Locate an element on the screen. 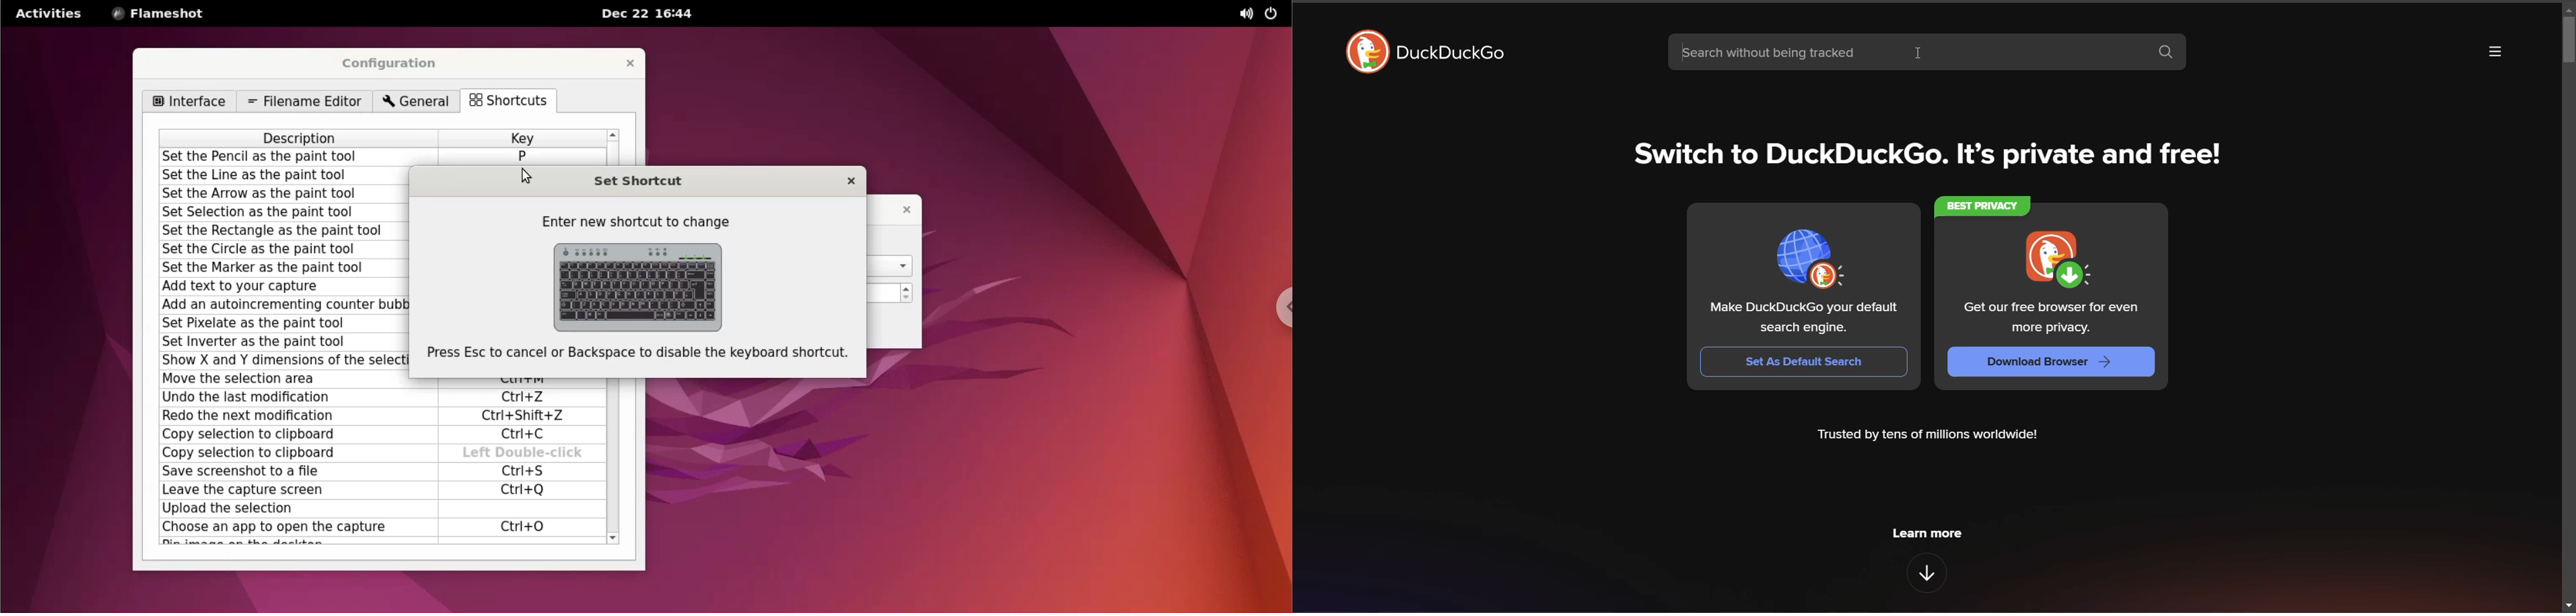 Image resolution: width=2576 pixels, height=616 pixels. duckduckgo title is located at coordinates (1459, 53).